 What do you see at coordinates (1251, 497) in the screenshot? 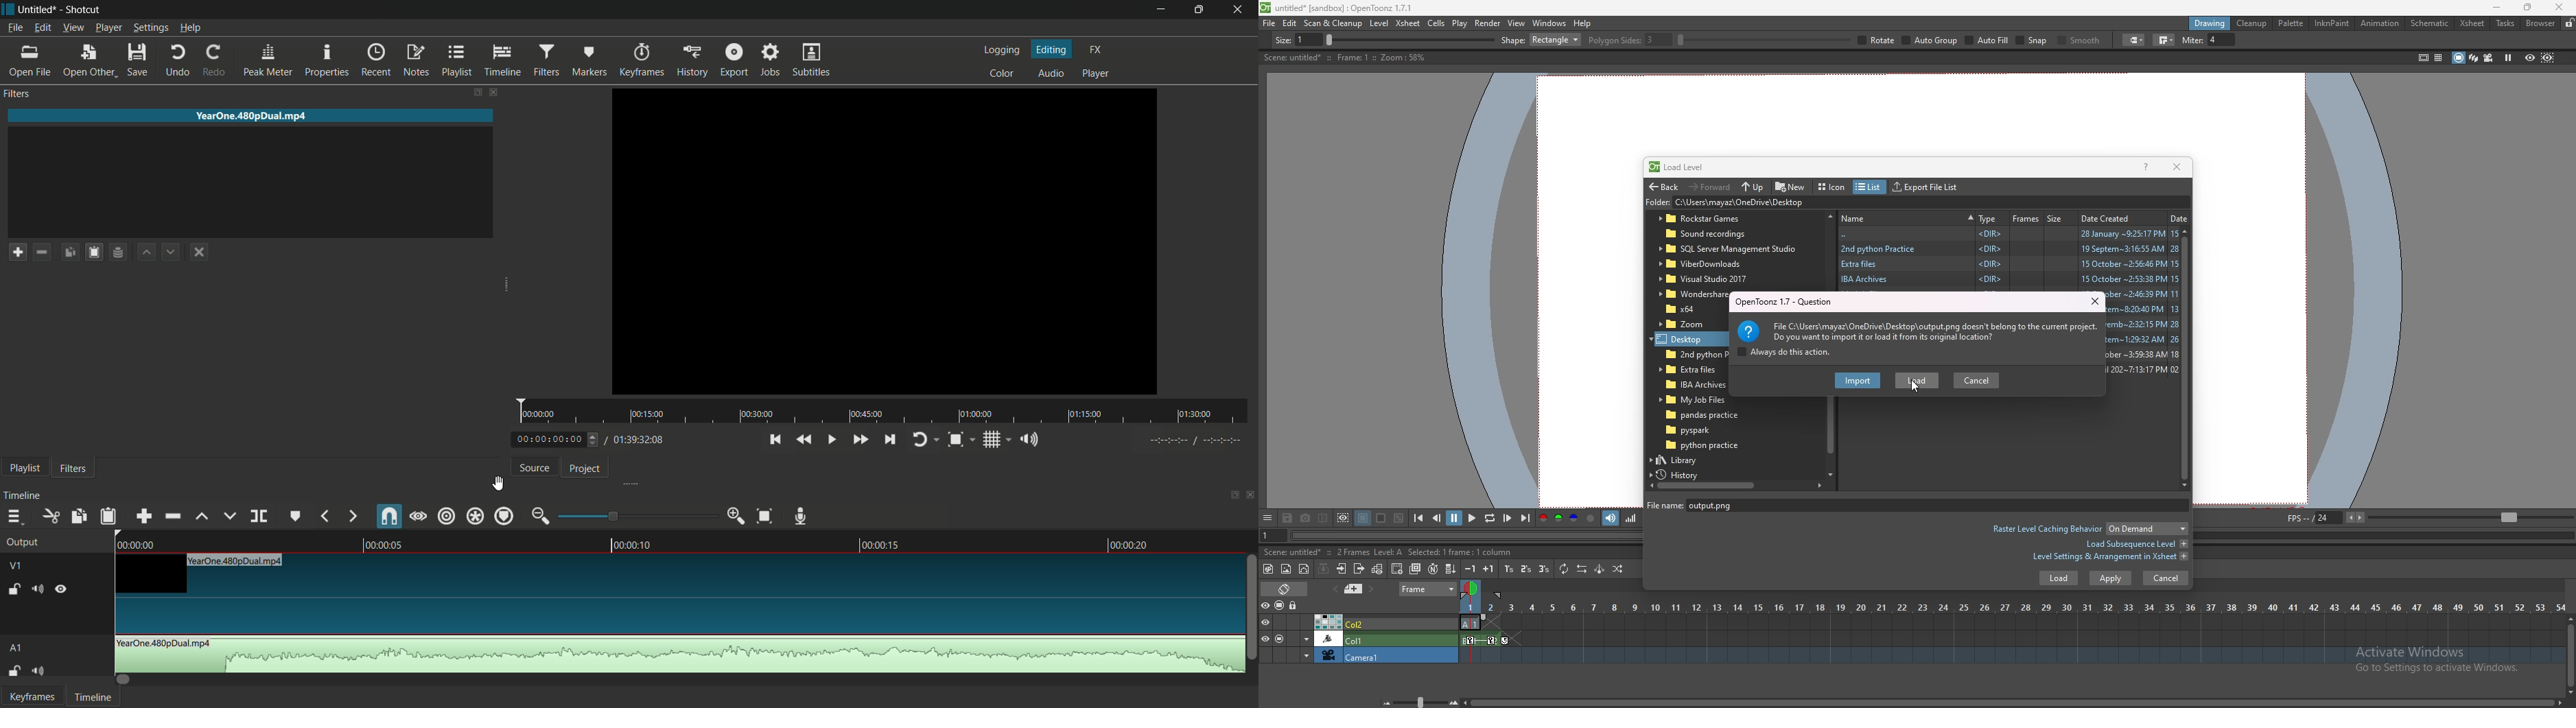
I see `close timeline` at bounding box center [1251, 497].